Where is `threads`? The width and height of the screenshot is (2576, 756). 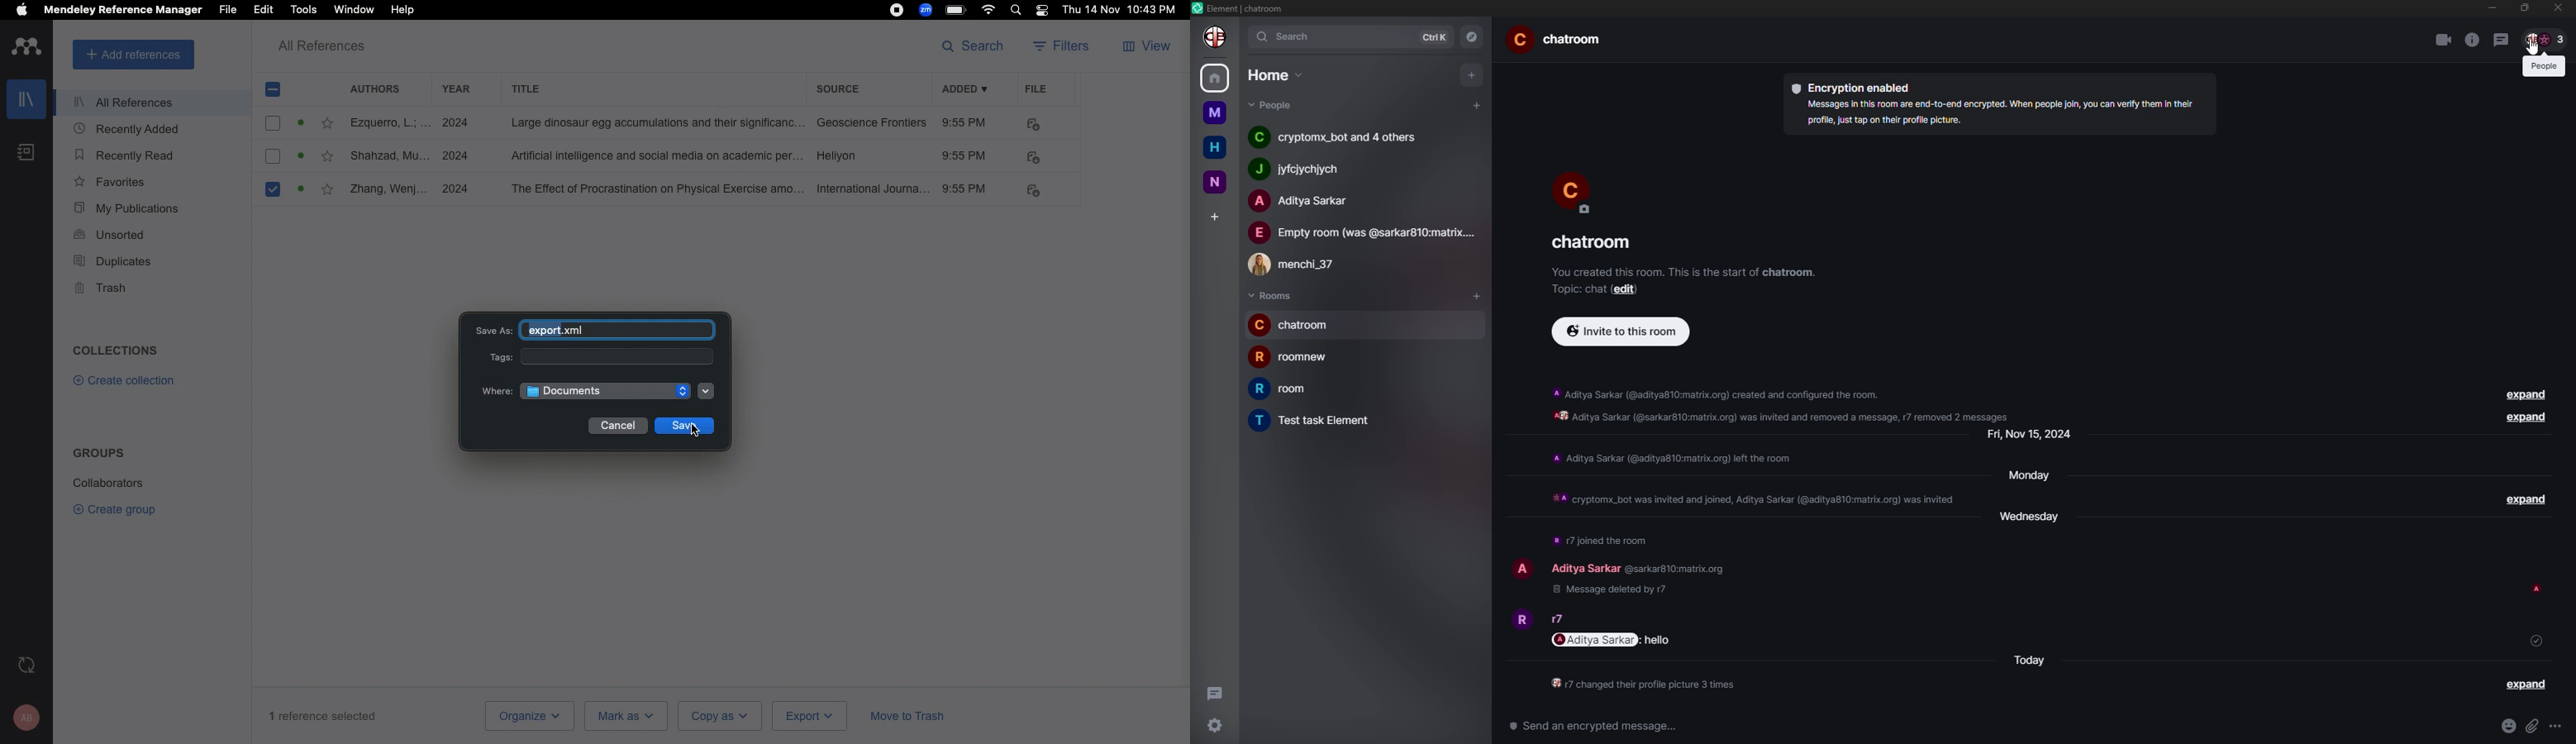
threads is located at coordinates (2501, 39).